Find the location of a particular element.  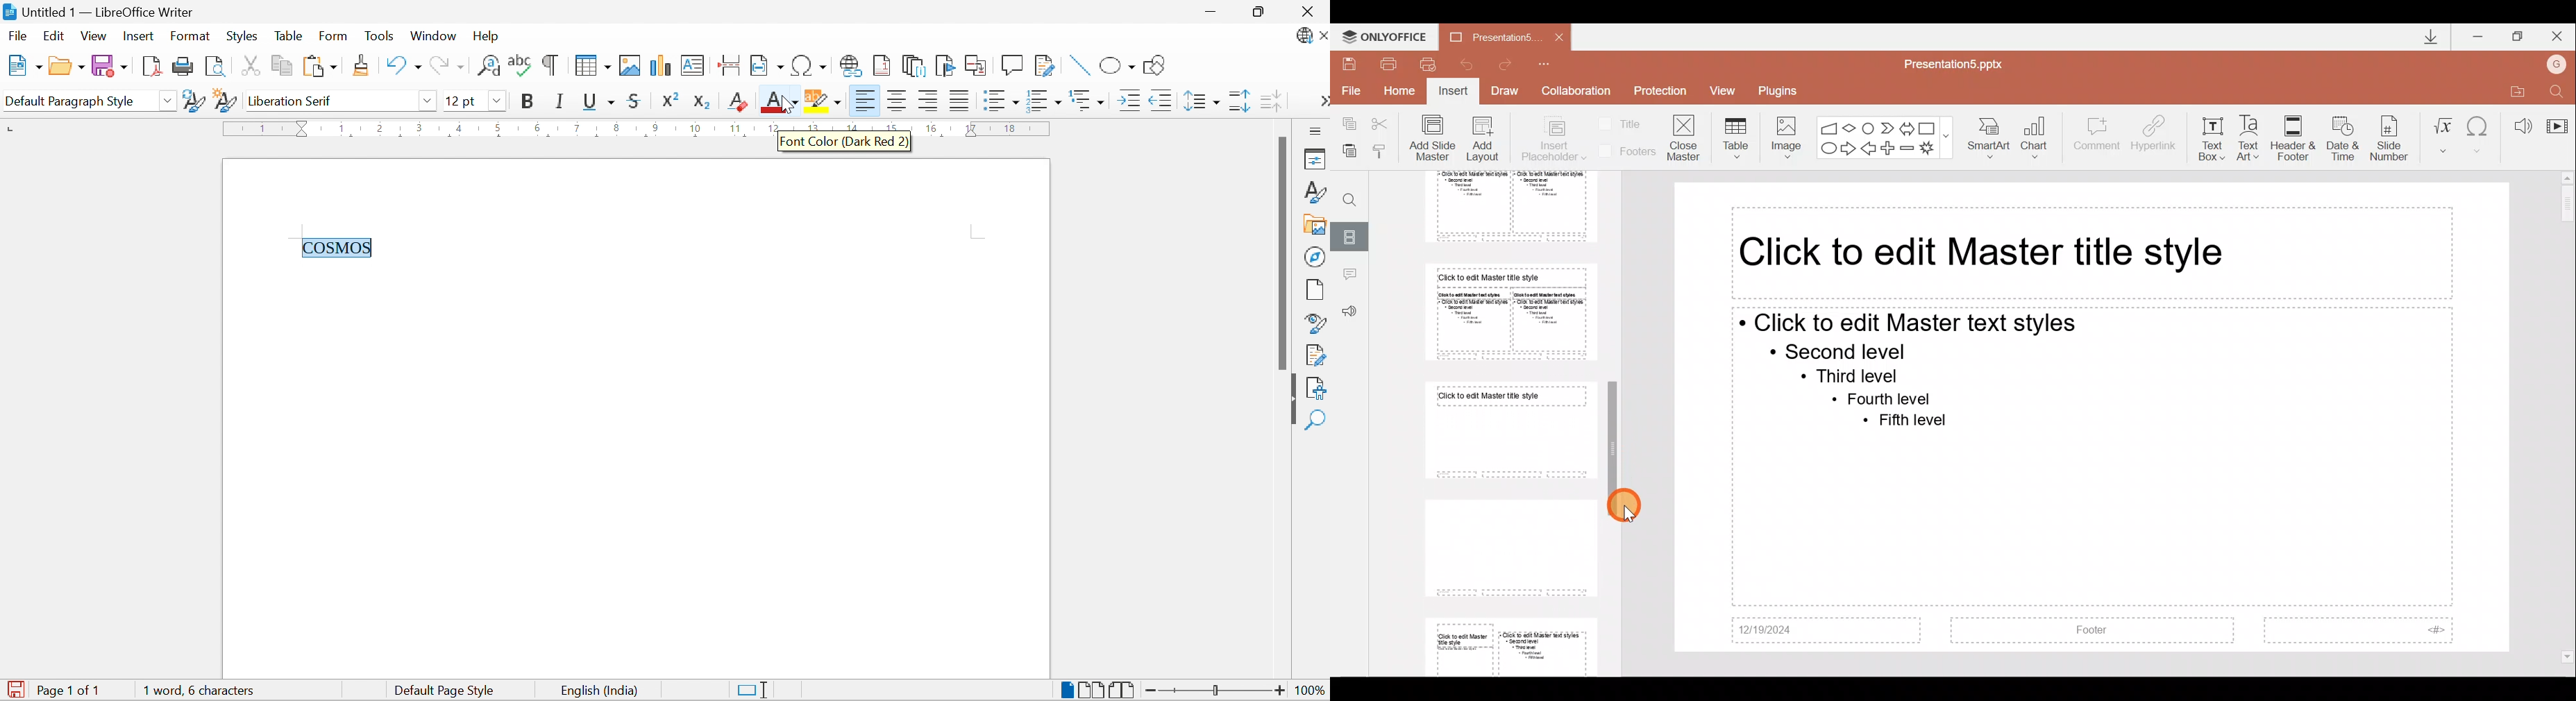

Symbol is located at coordinates (2480, 133).